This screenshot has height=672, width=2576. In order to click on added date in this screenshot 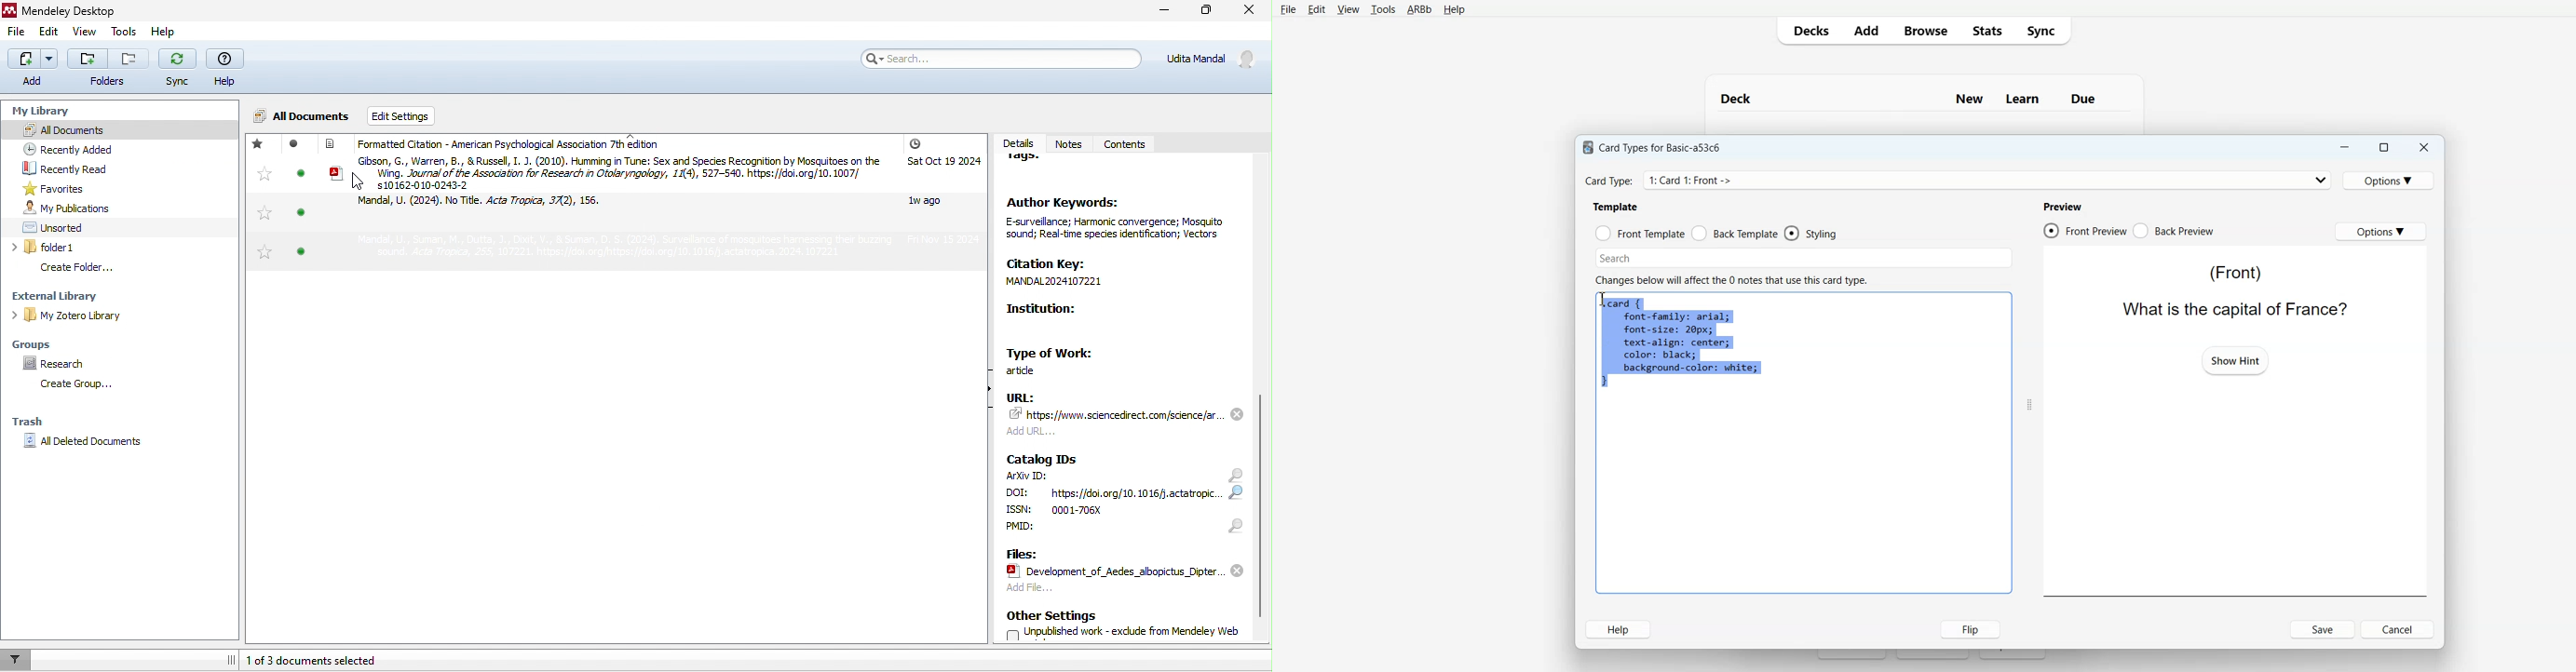, I will do `click(942, 193)`.